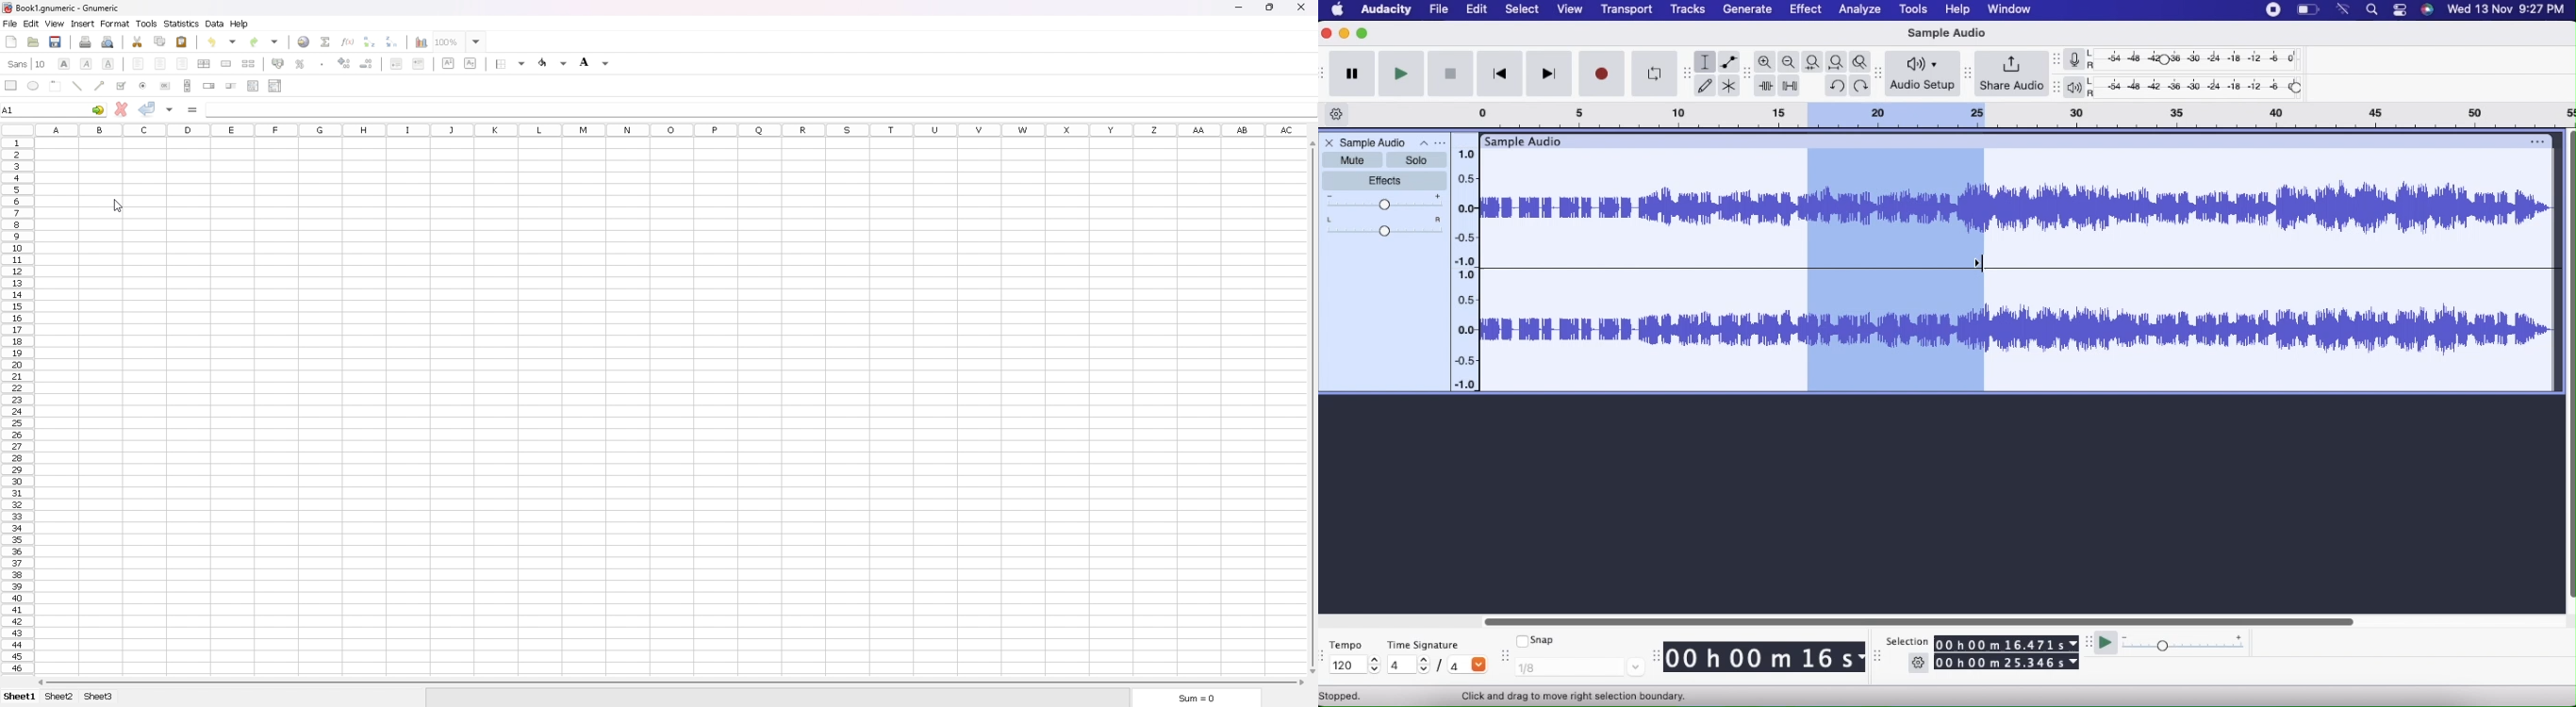  What do you see at coordinates (2201, 88) in the screenshot?
I see `Playback level` at bounding box center [2201, 88].